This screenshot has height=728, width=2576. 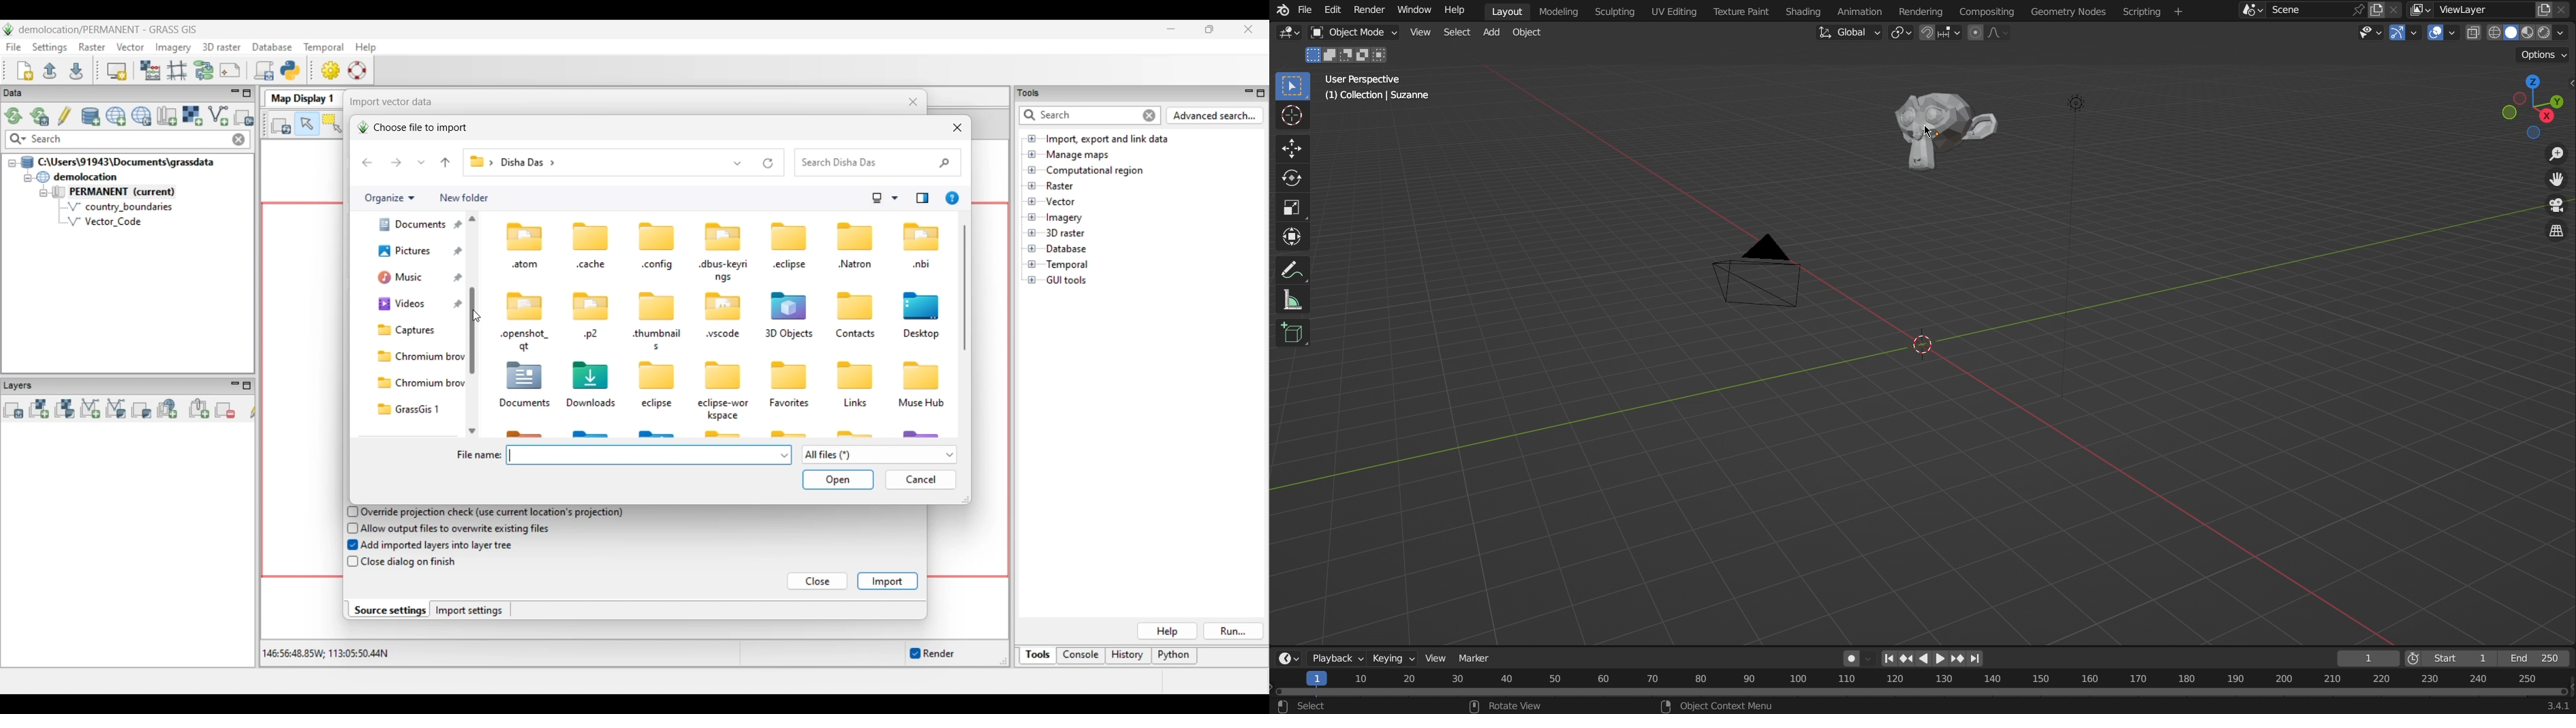 I want to click on Toggle View, so click(x=2556, y=232).